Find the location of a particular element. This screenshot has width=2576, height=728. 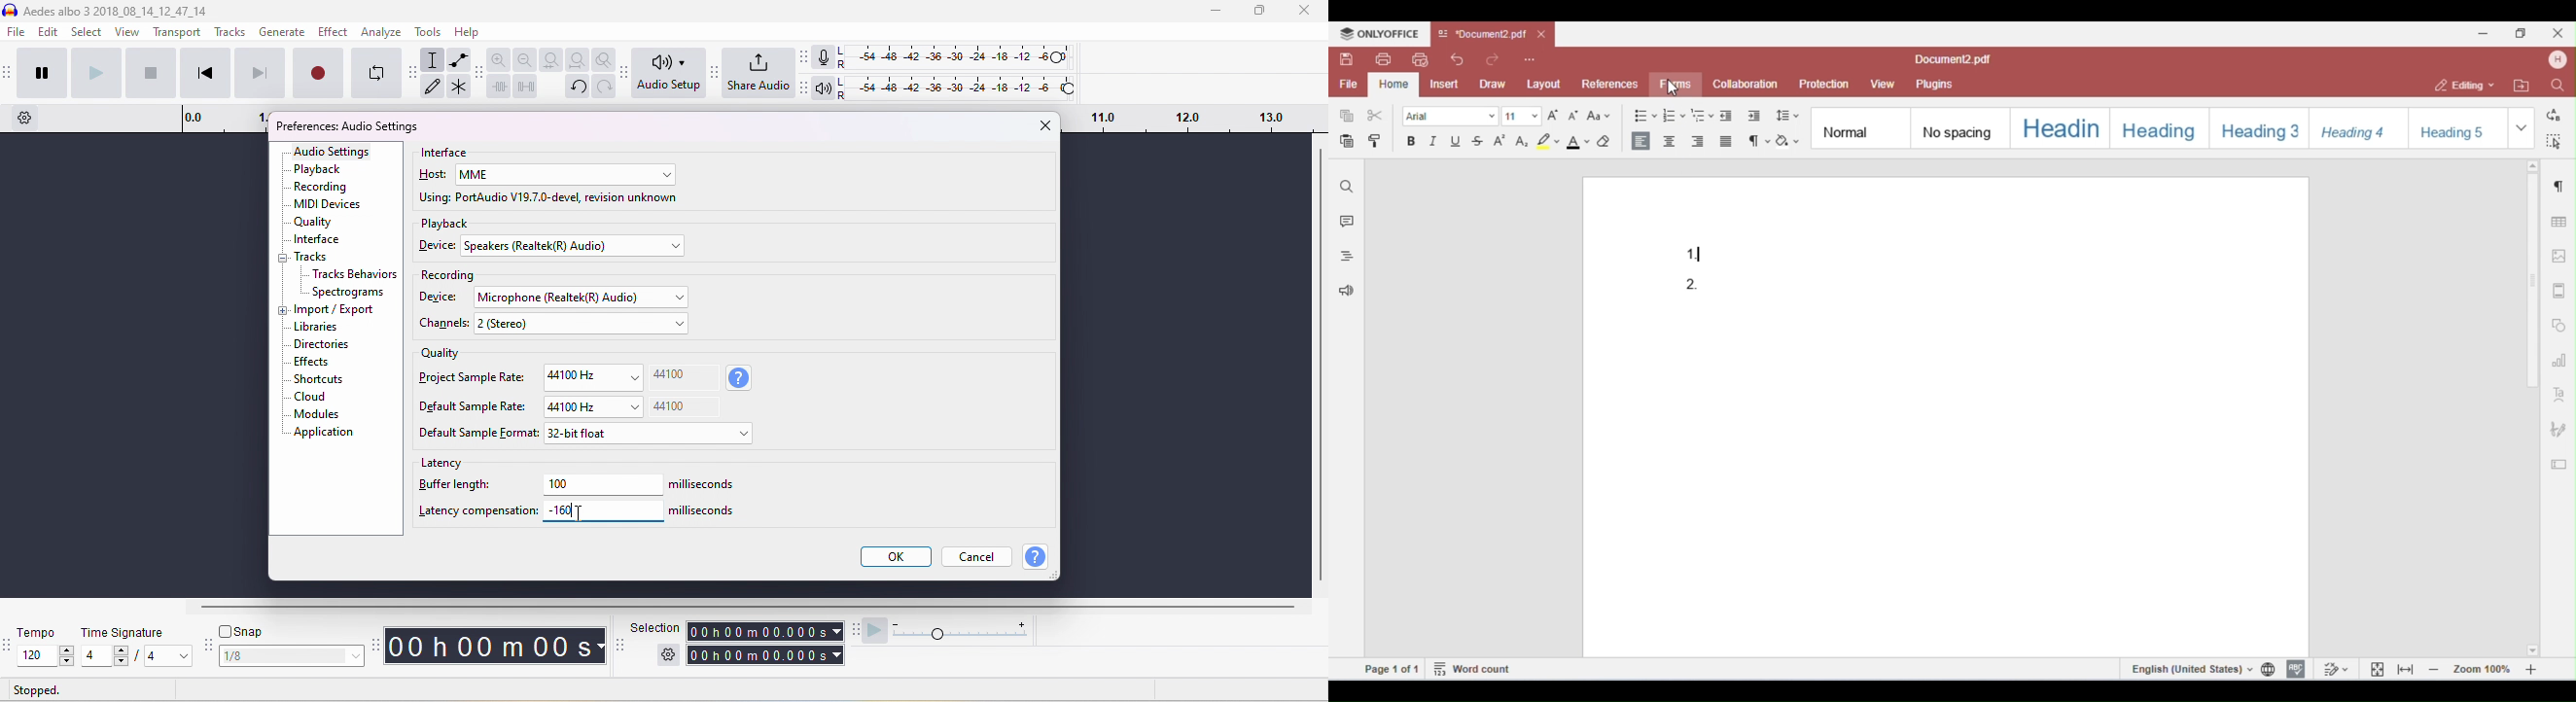

ok  is located at coordinates (894, 556).